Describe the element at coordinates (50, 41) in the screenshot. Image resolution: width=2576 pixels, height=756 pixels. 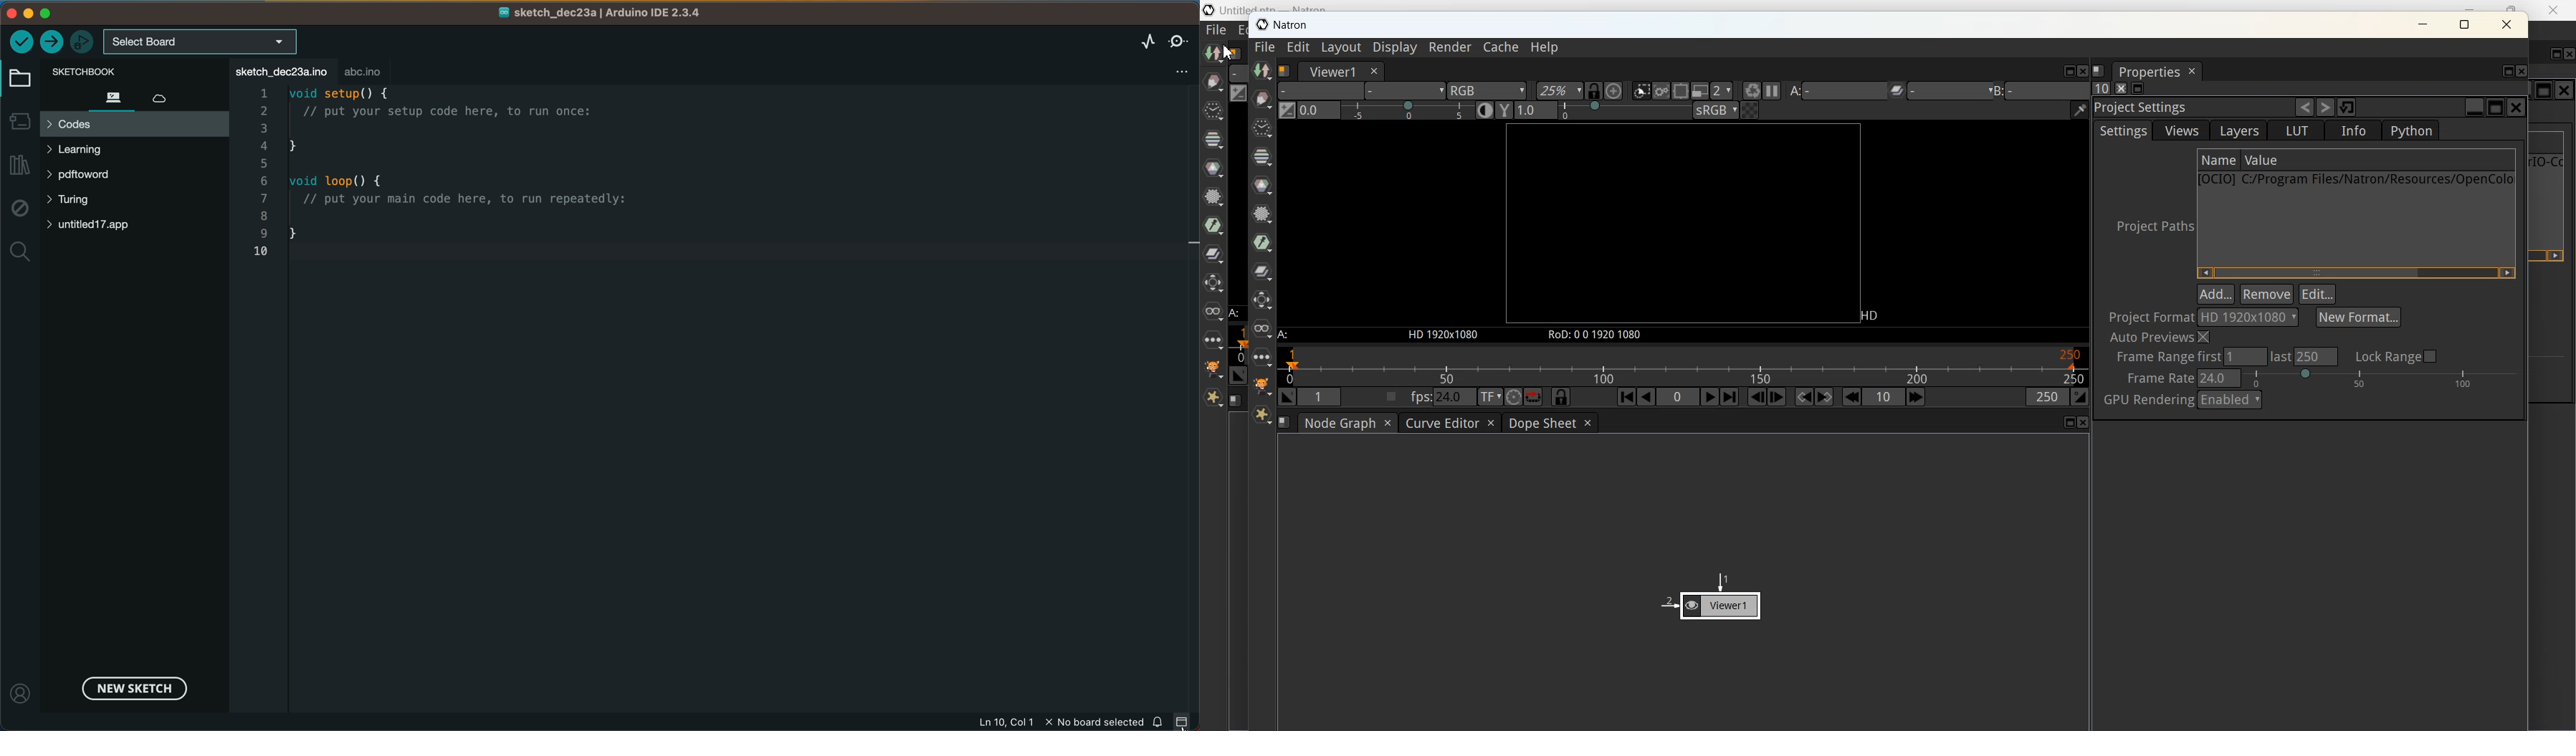
I see `upload` at that location.